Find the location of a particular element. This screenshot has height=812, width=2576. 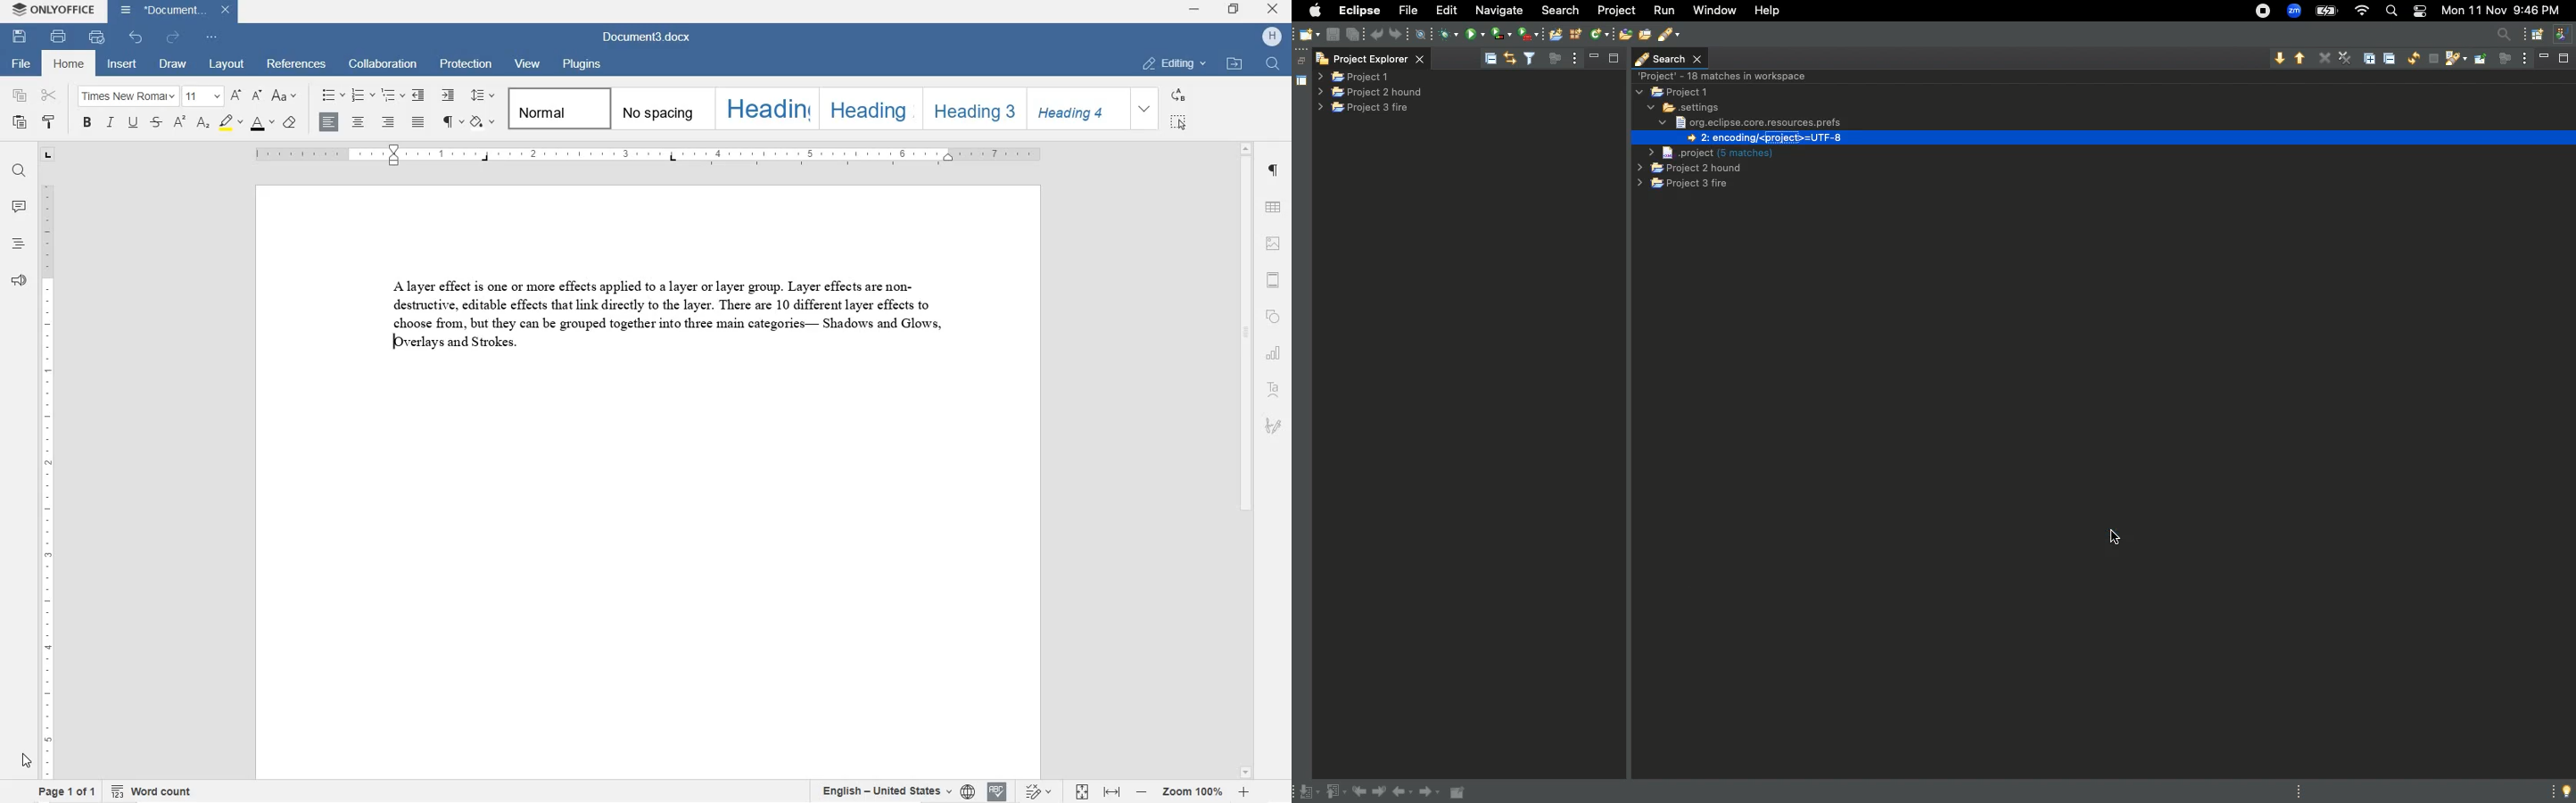

SUPERSCRIPT is located at coordinates (179, 125).